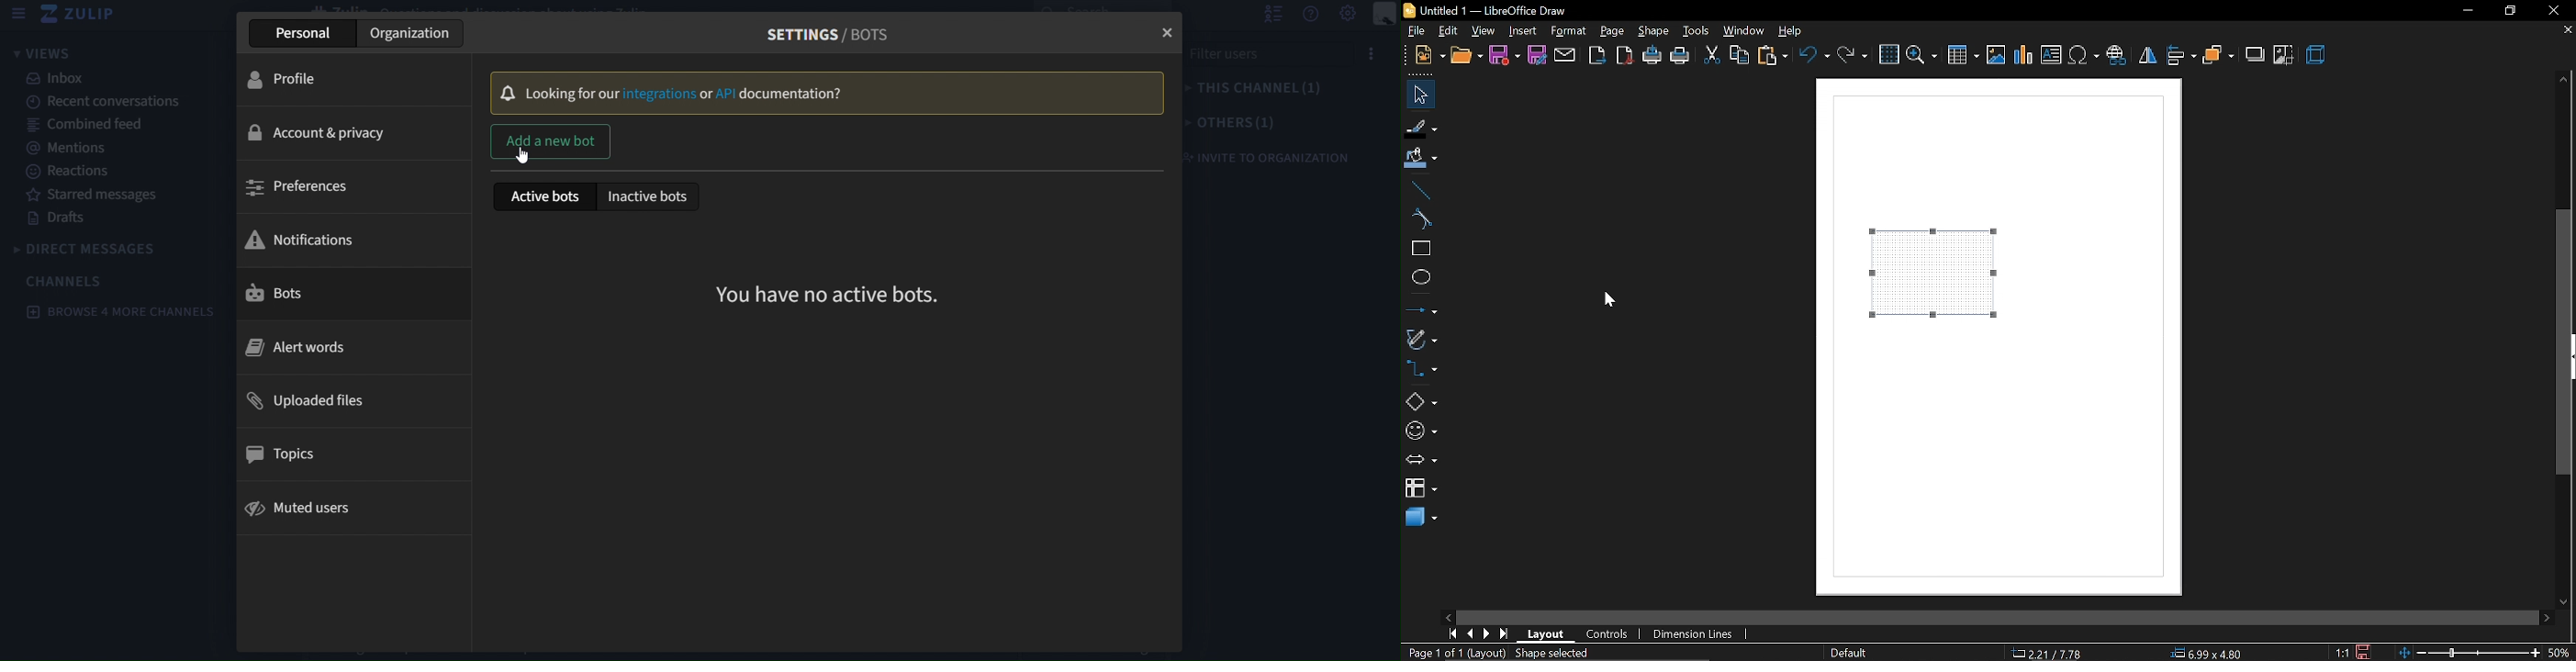  Describe the element at coordinates (1421, 338) in the screenshot. I see `curves and polygons` at that location.